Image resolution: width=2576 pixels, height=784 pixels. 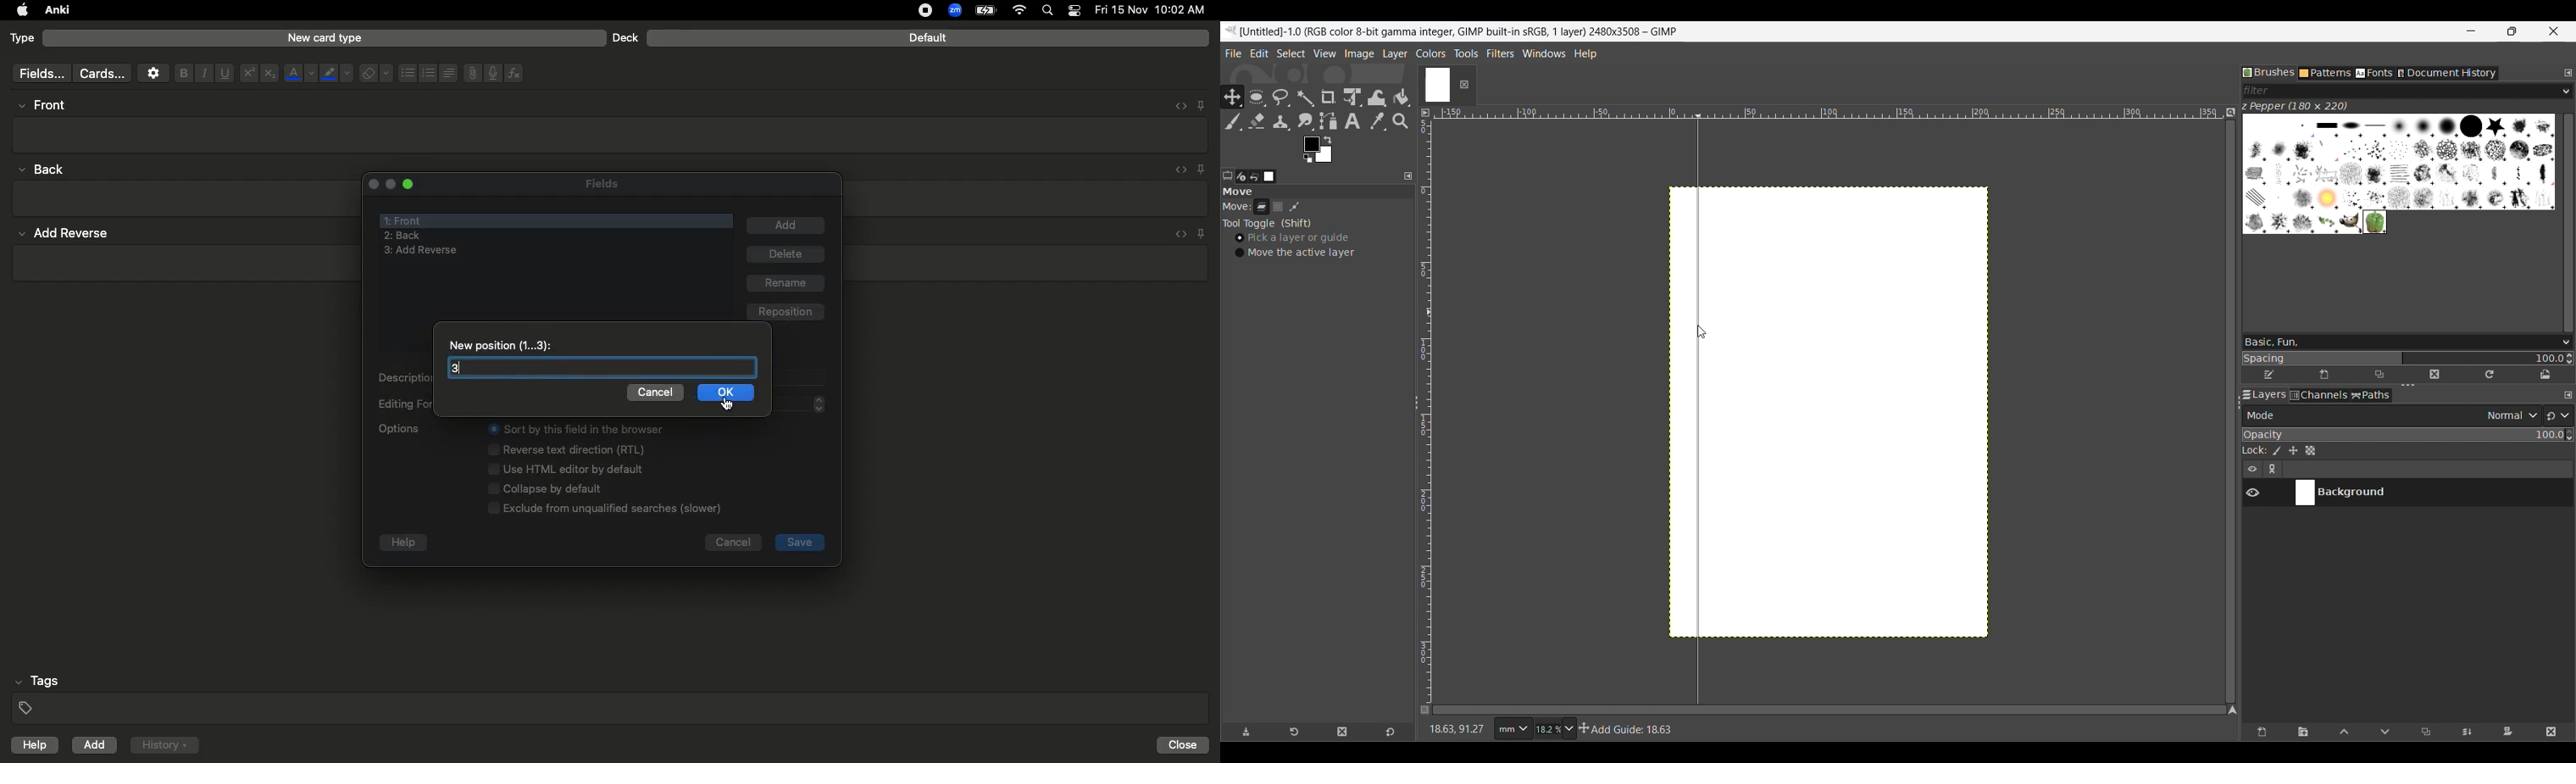 I want to click on cursor, so click(x=727, y=404).